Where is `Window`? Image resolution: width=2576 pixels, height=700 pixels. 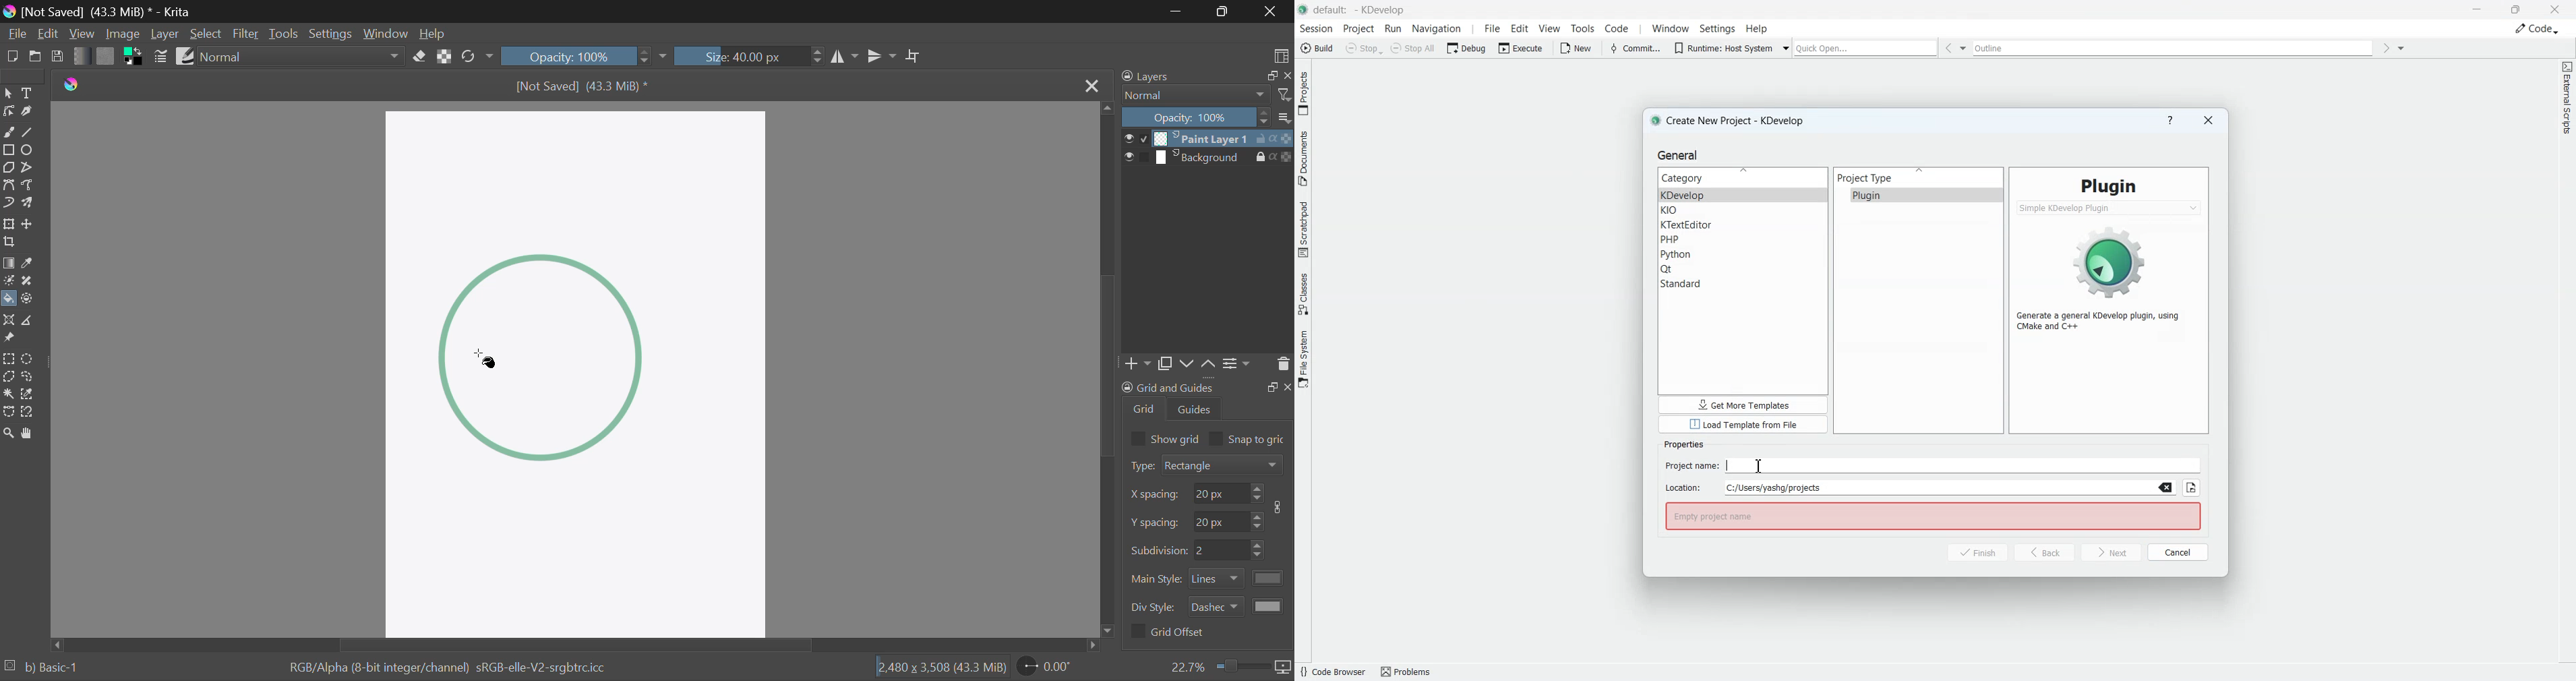 Window is located at coordinates (386, 35).